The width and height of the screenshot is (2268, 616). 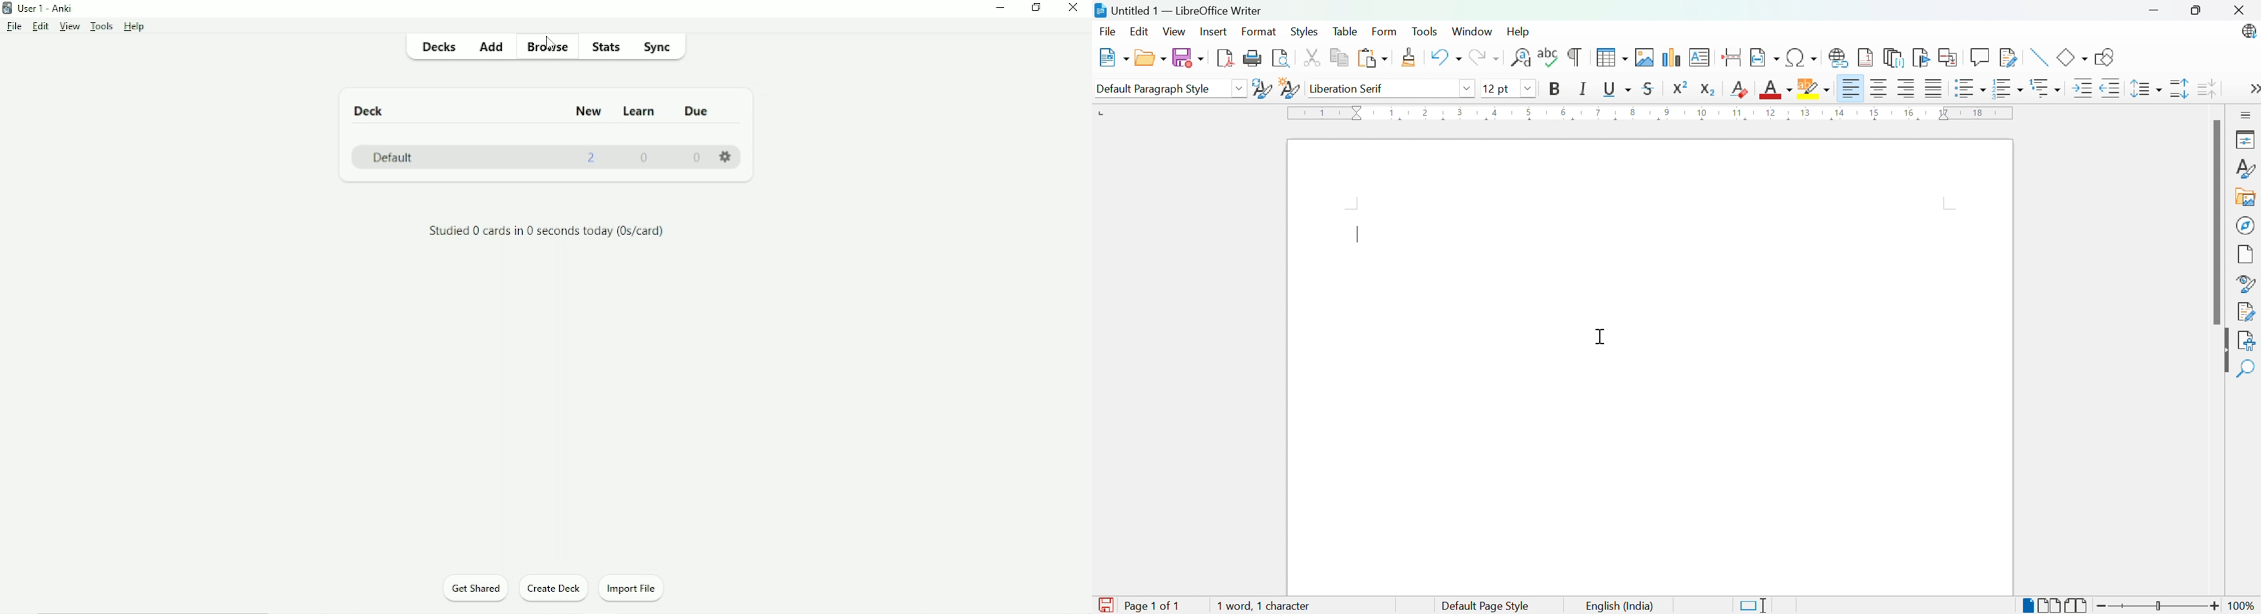 I want to click on Subscript, so click(x=1709, y=90).